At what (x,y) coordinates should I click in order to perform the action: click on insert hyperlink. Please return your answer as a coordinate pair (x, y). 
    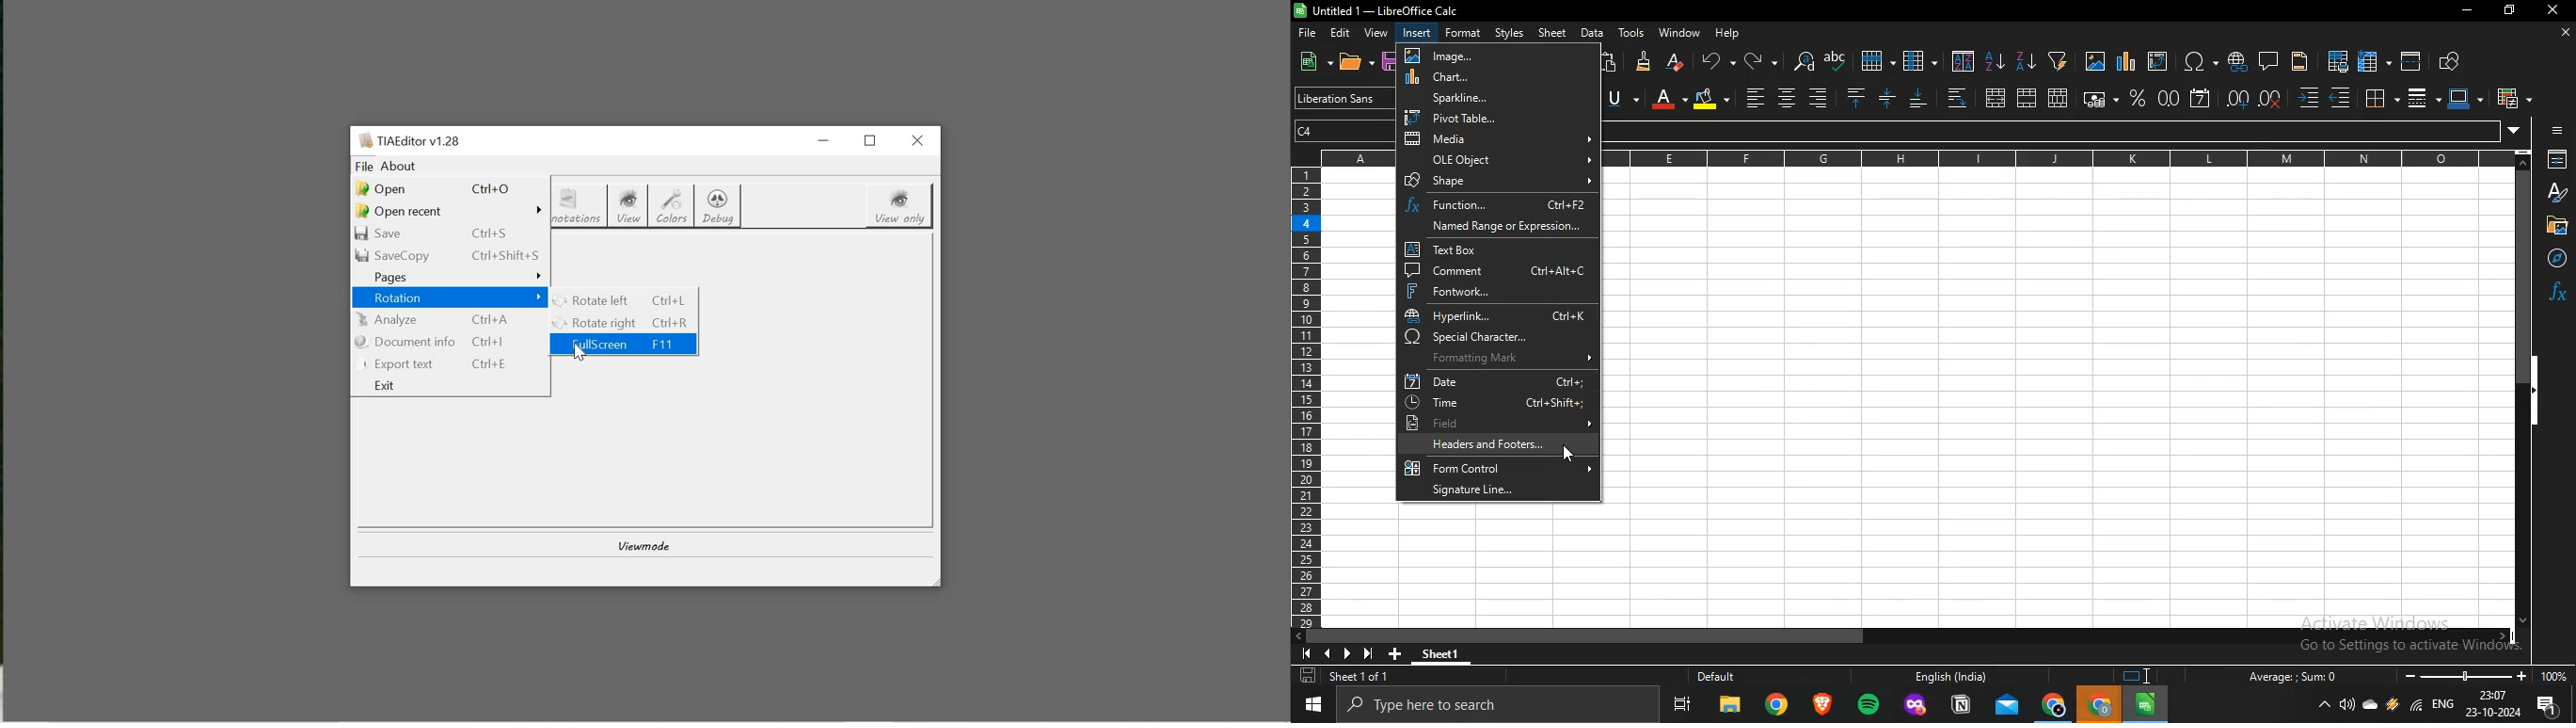
    Looking at the image, I should click on (2236, 61).